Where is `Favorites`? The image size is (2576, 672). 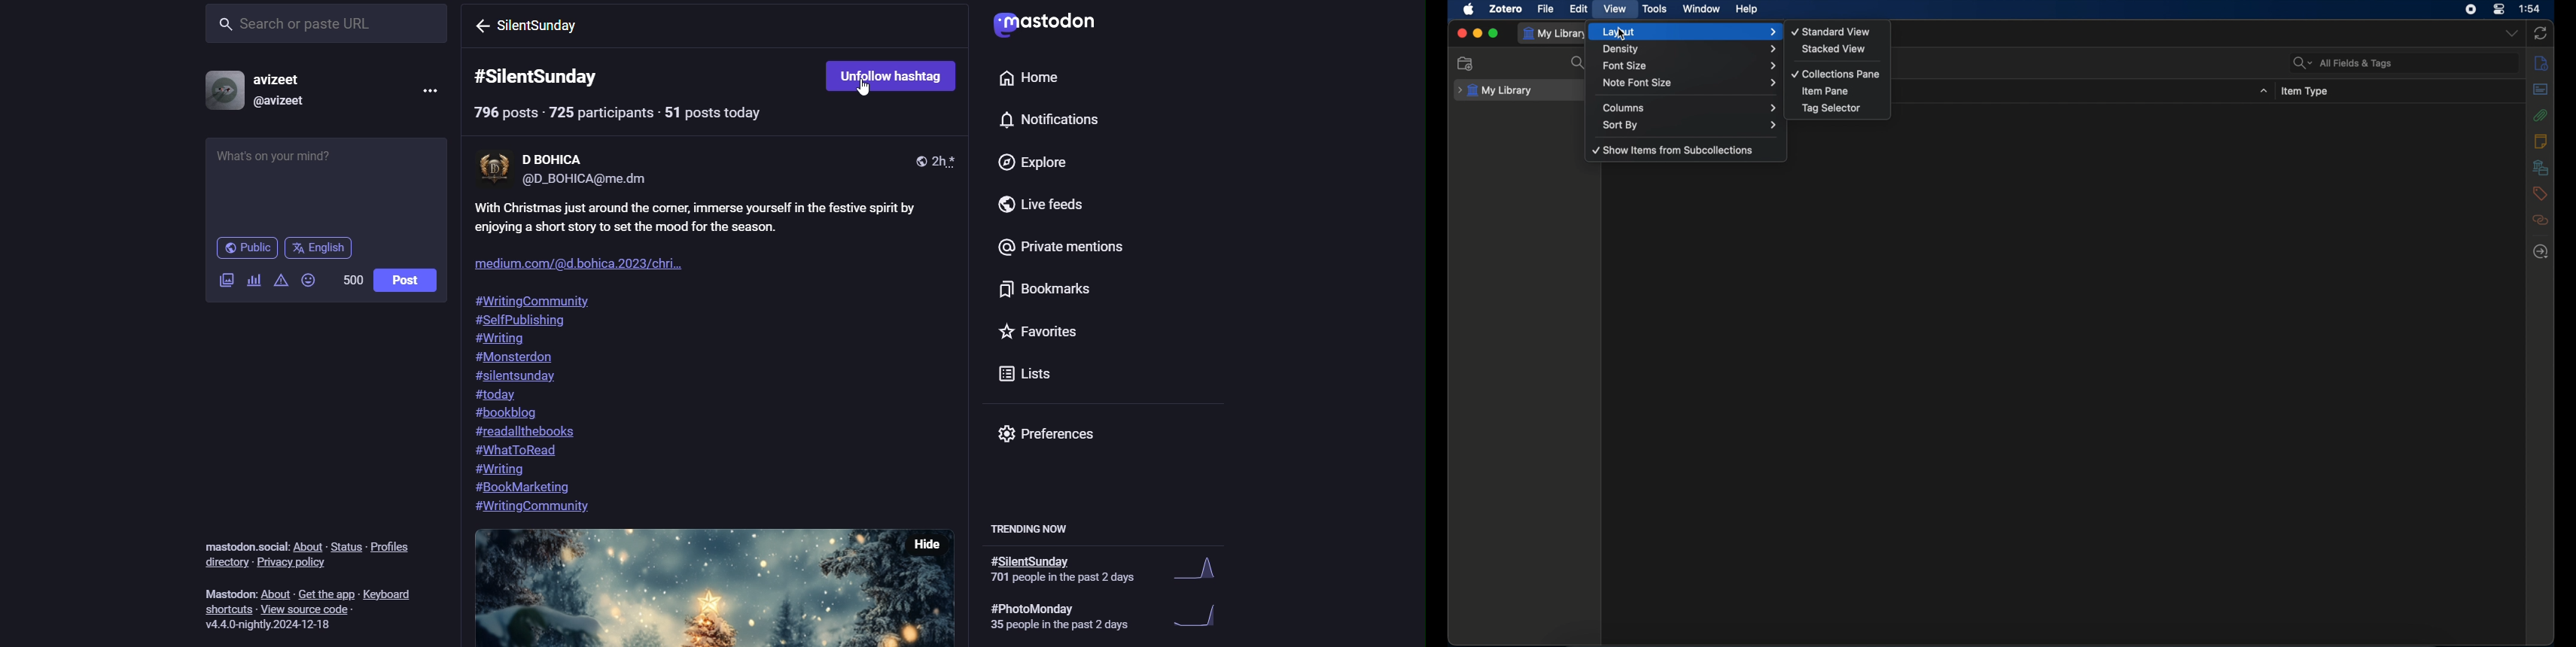 Favorites is located at coordinates (1041, 336).